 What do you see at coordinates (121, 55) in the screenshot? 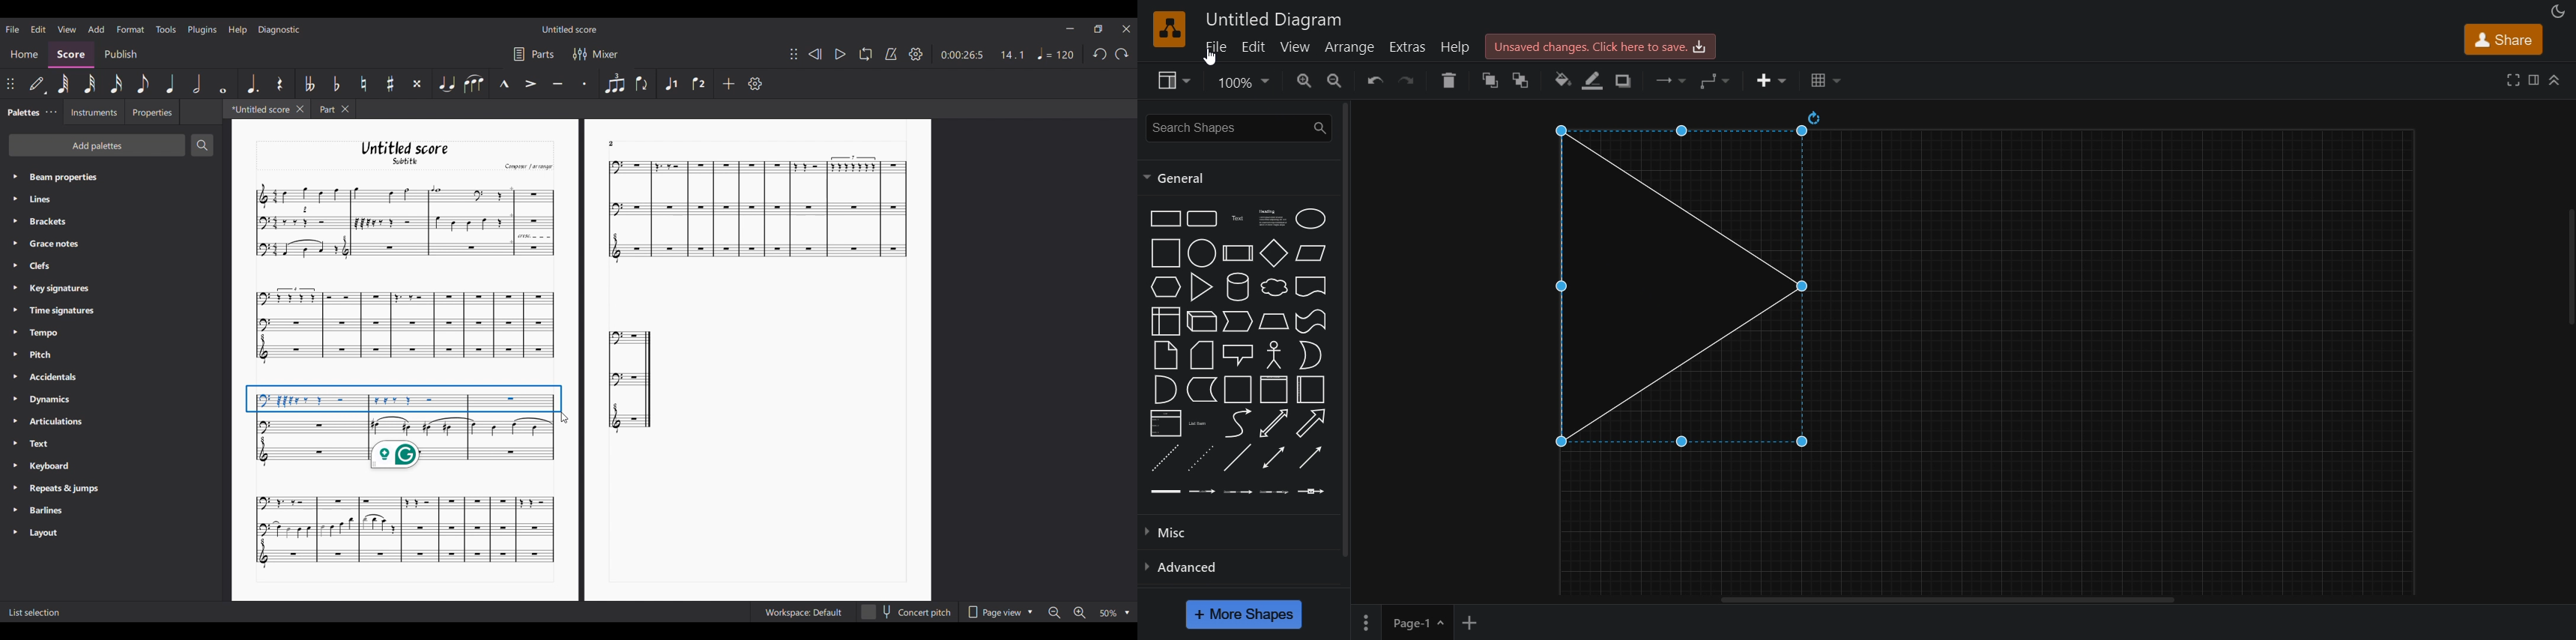
I see `Publish ` at bounding box center [121, 55].